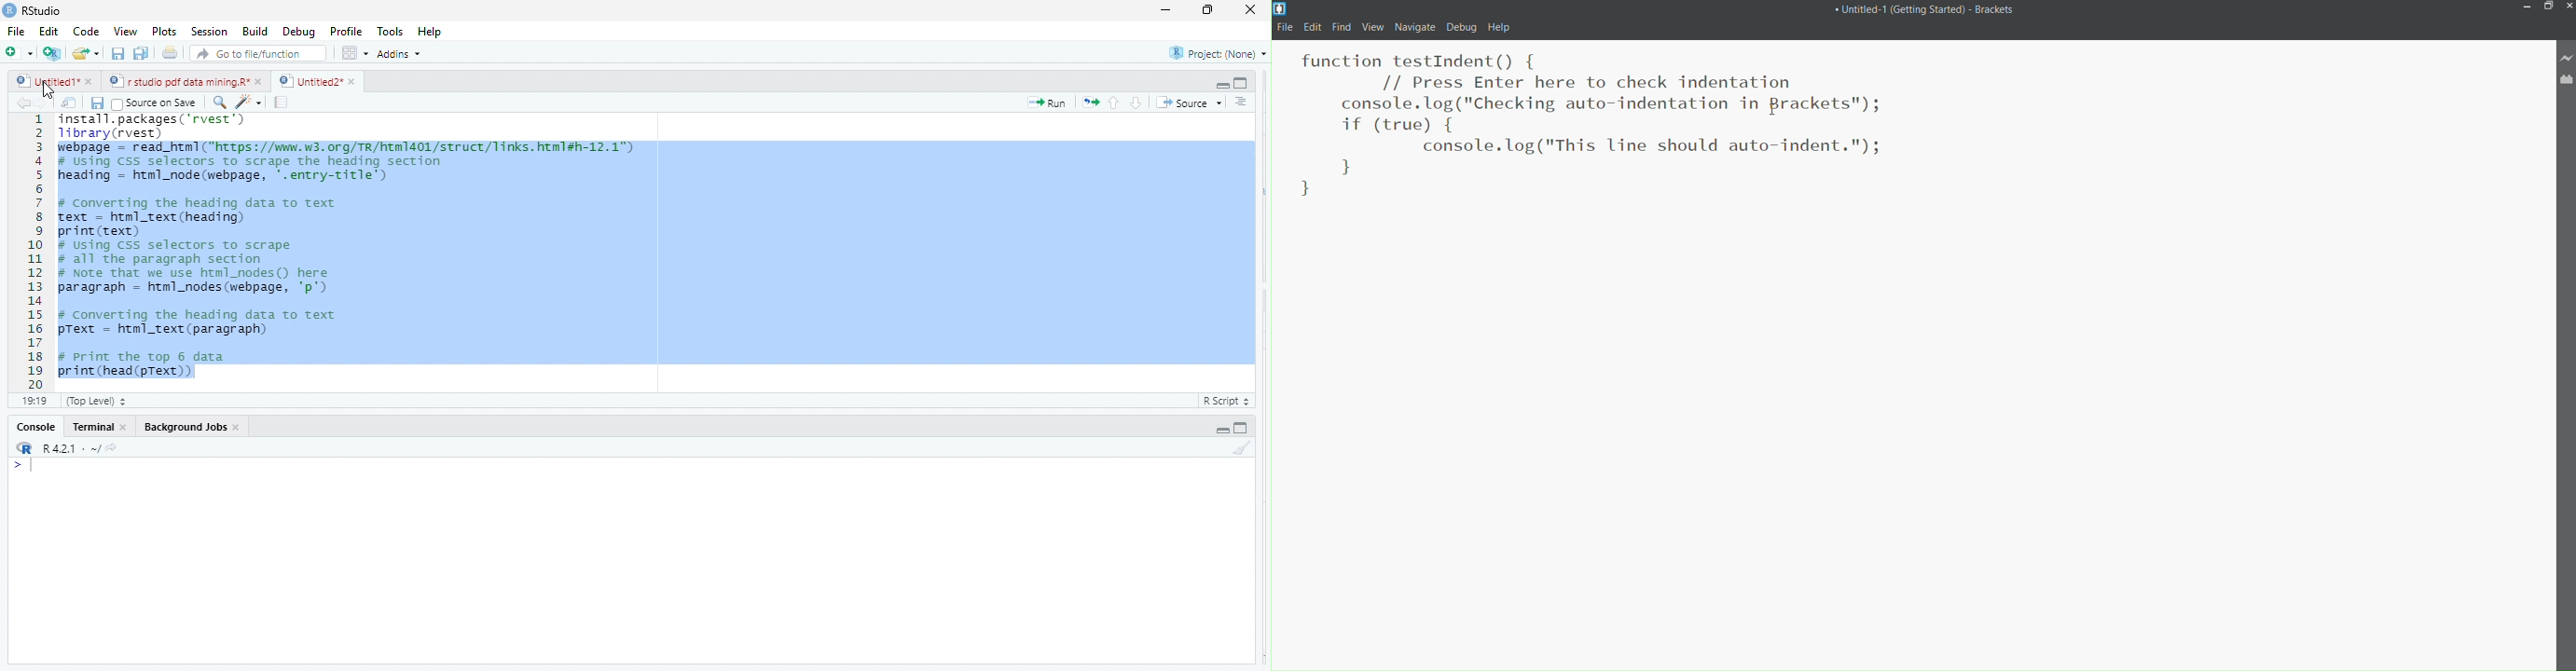 This screenshot has height=672, width=2576. What do you see at coordinates (1929, 12) in the screenshot?
I see `Title` at bounding box center [1929, 12].